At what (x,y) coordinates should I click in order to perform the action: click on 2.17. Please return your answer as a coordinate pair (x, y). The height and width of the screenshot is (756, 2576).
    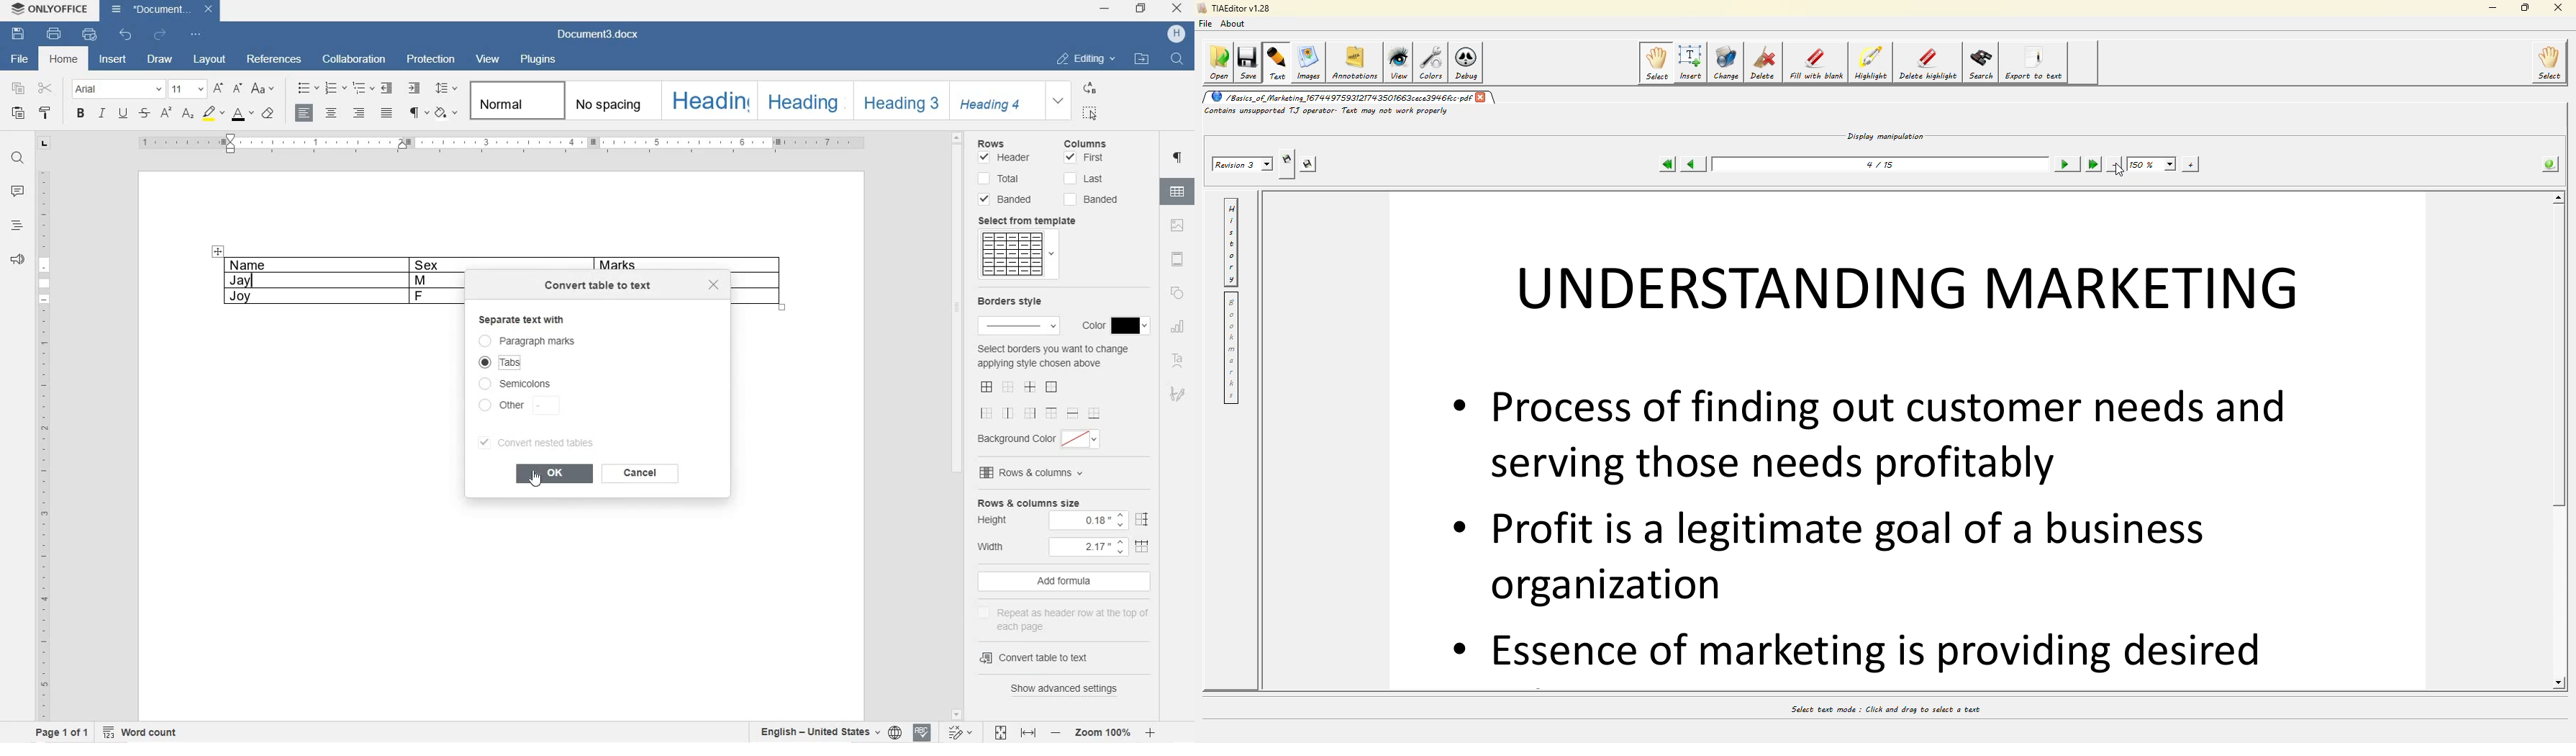
    Looking at the image, I should click on (1090, 548).